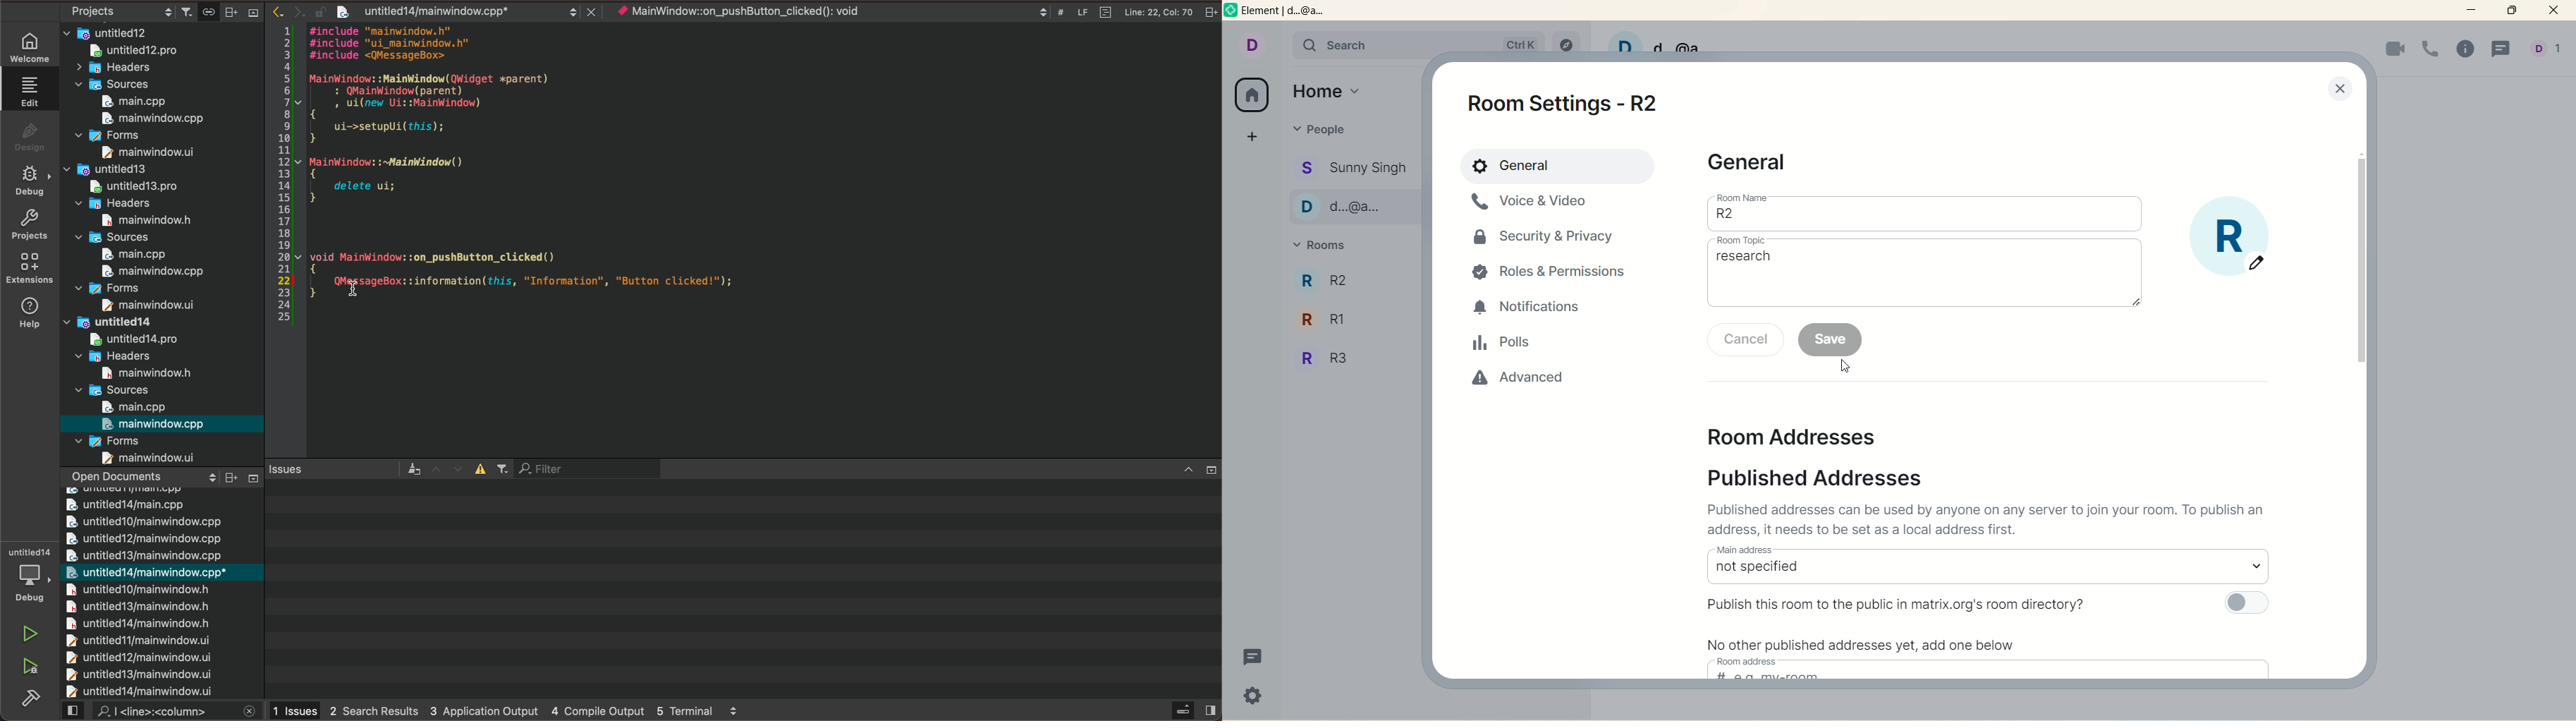  I want to click on vertical scroll bar, so click(2358, 262).